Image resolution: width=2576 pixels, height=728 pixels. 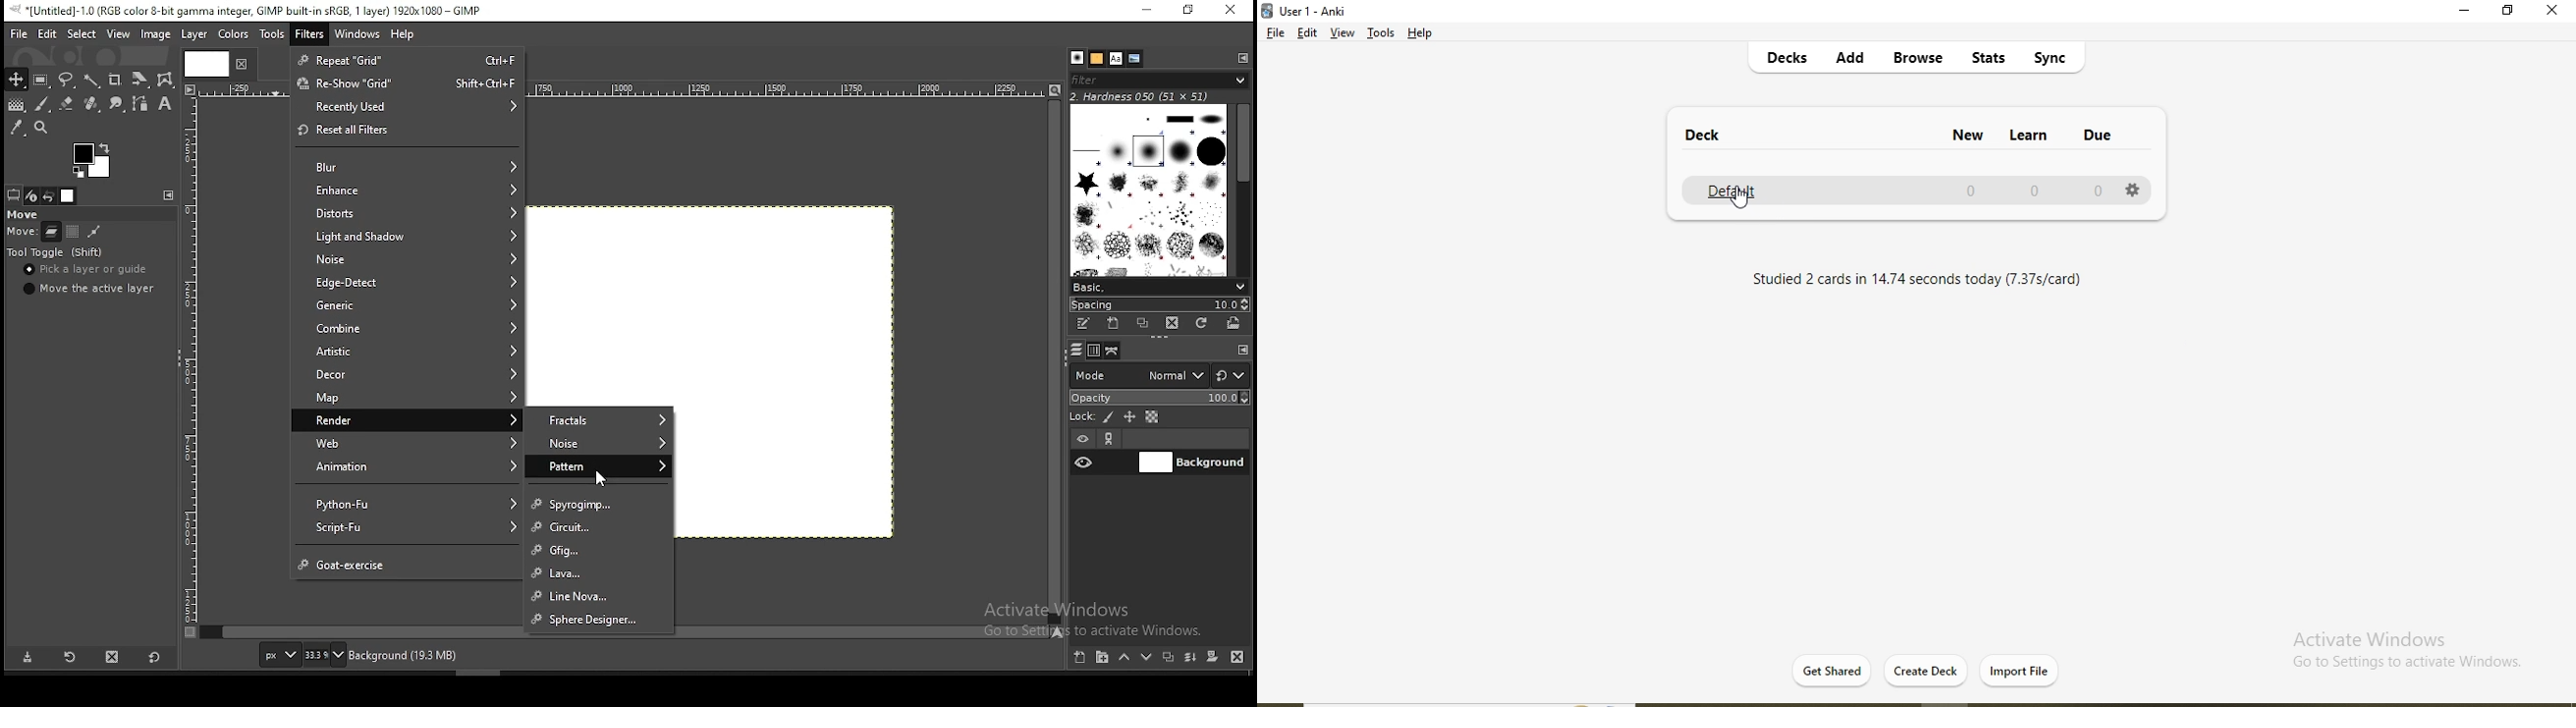 What do you see at coordinates (51, 233) in the screenshot?
I see `move layer` at bounding box center [51, 233].